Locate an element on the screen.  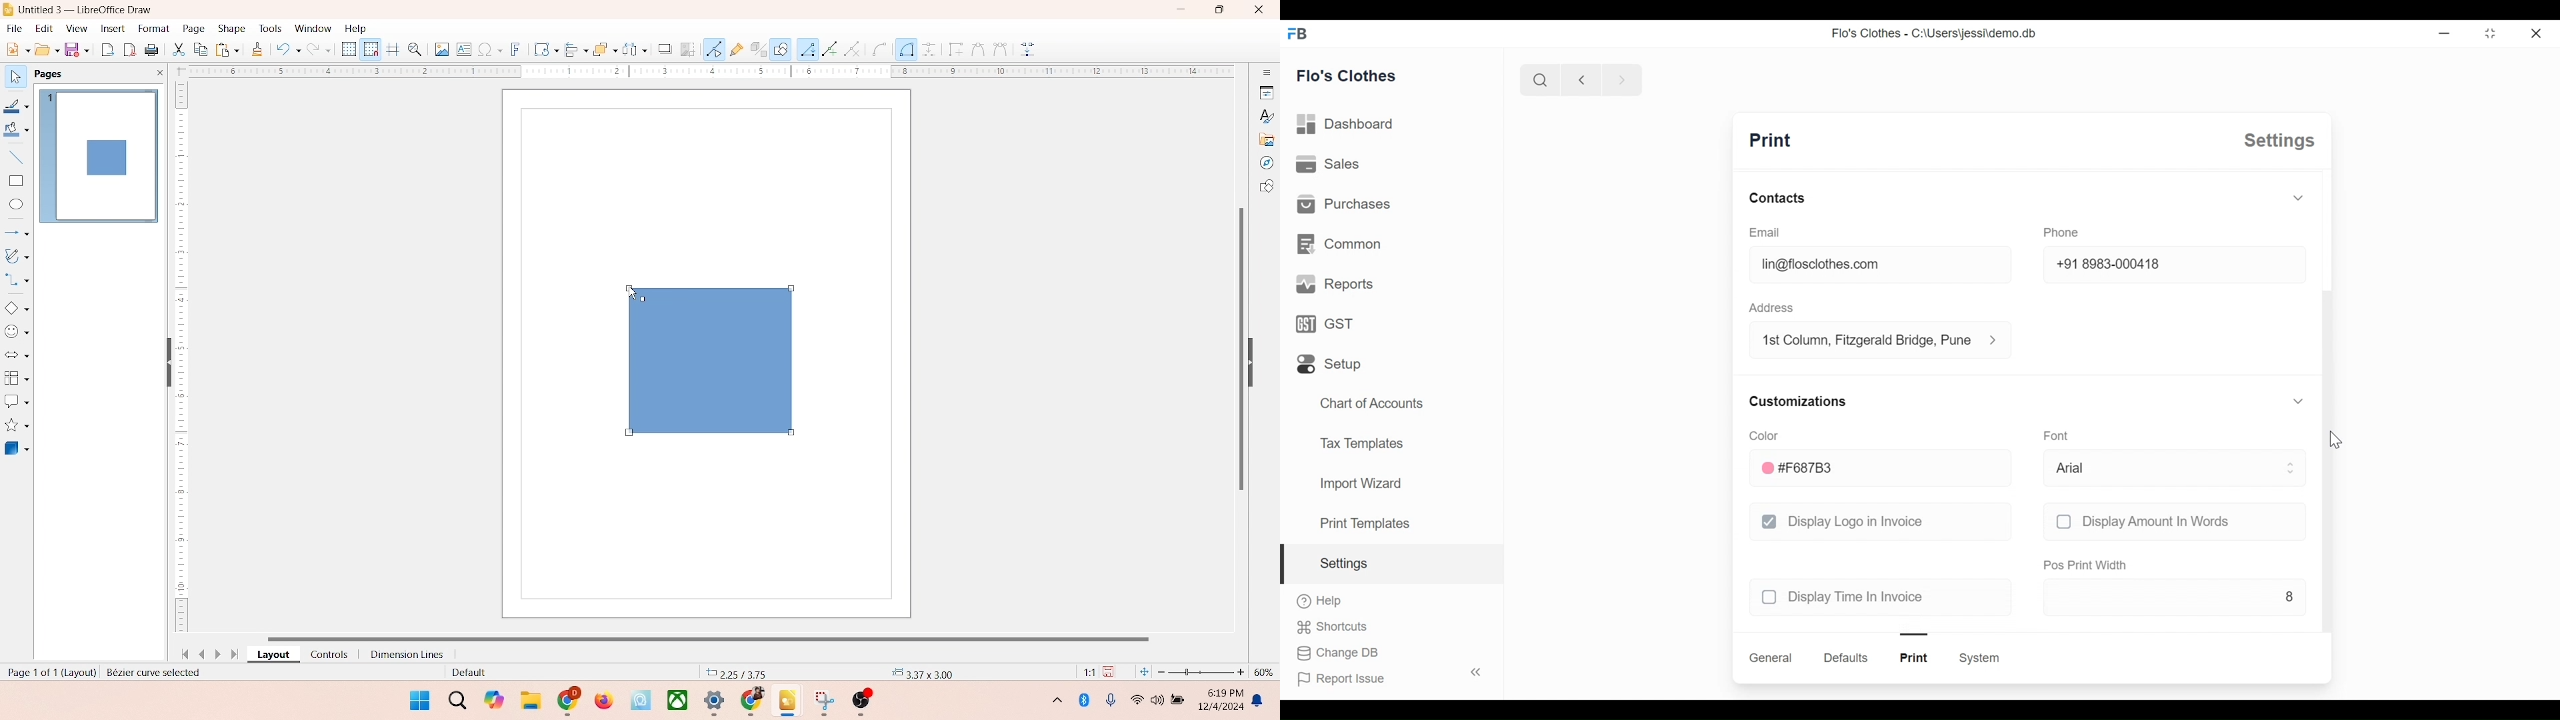
connector is located at coordinates (18, 280).